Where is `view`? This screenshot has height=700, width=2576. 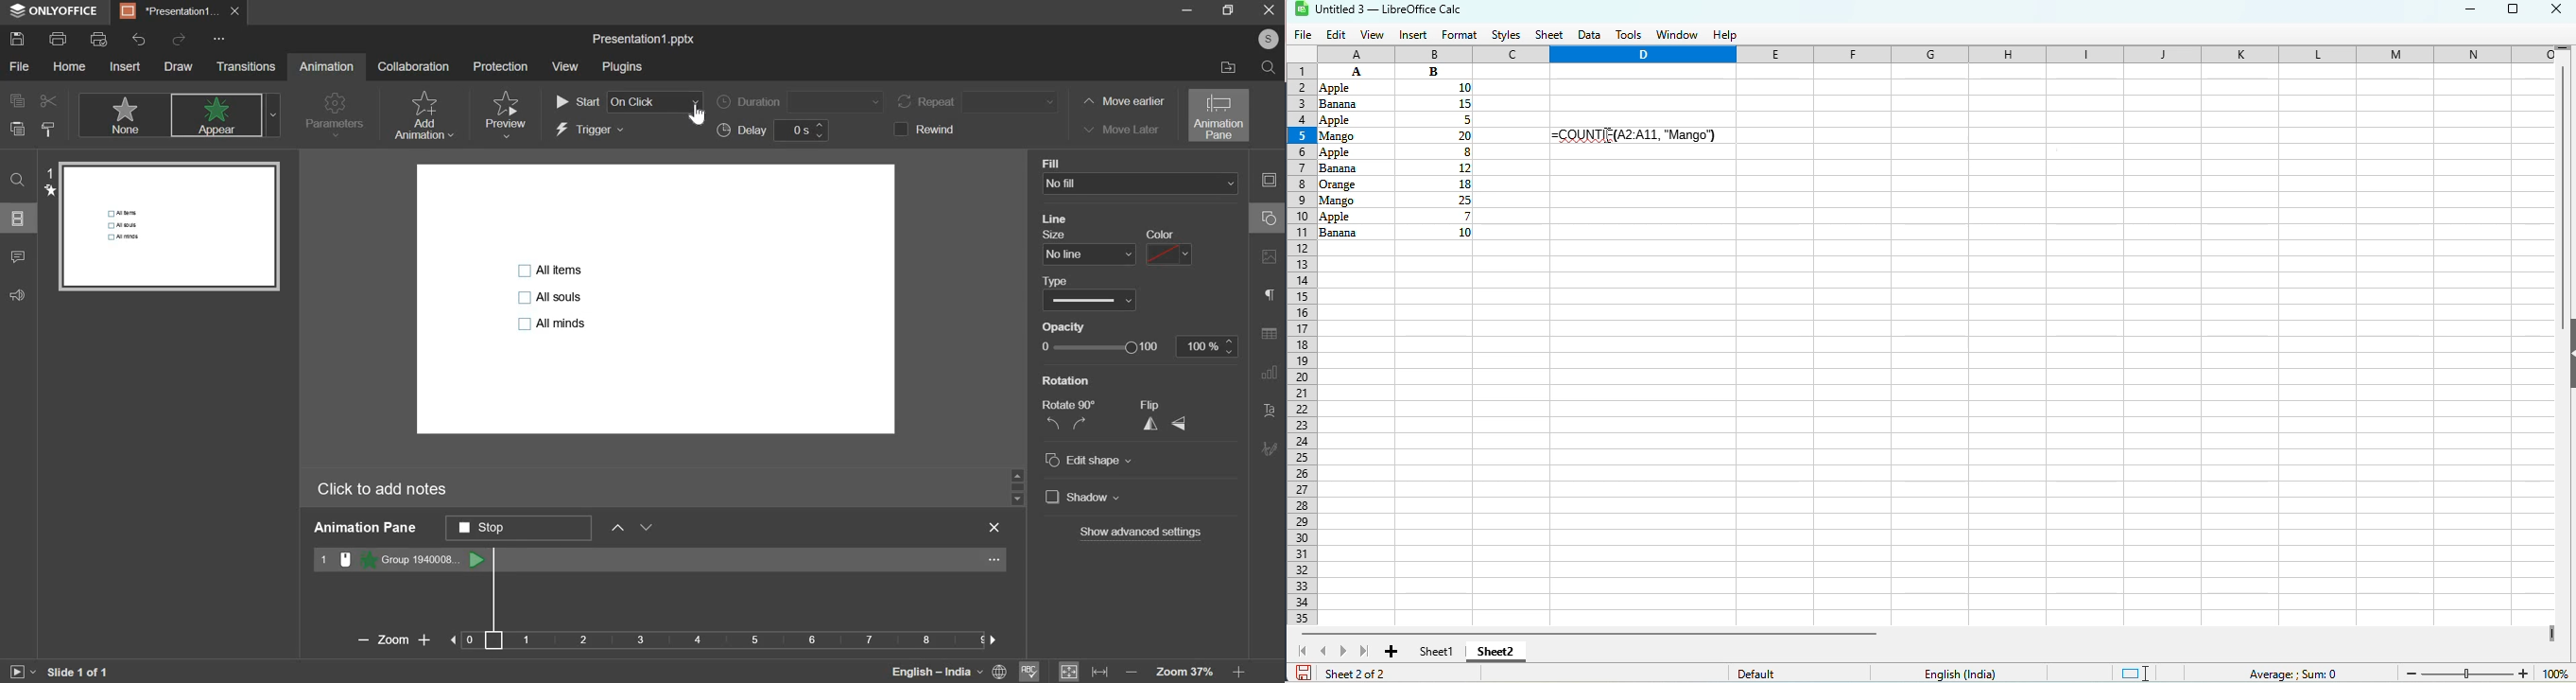 view is located at coordinates (1372, 36).